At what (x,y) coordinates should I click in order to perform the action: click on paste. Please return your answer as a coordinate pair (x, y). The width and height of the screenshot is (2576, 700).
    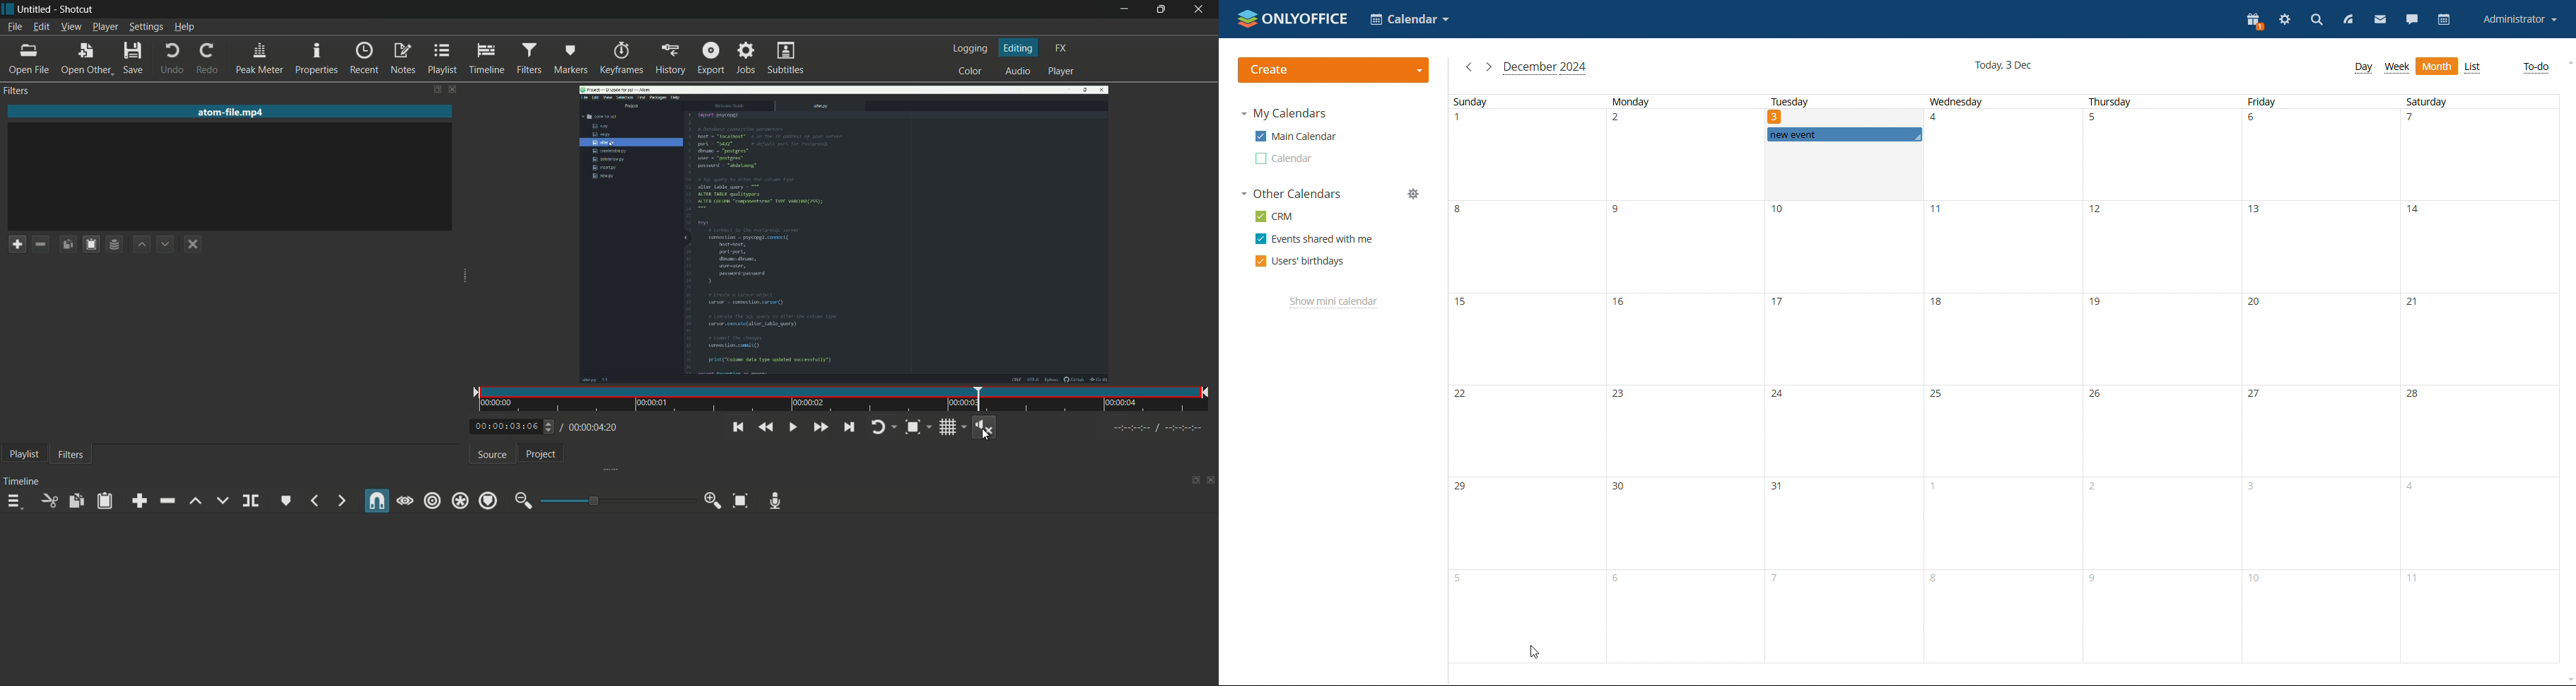
    Looking at the image, I should click on (103, 501).